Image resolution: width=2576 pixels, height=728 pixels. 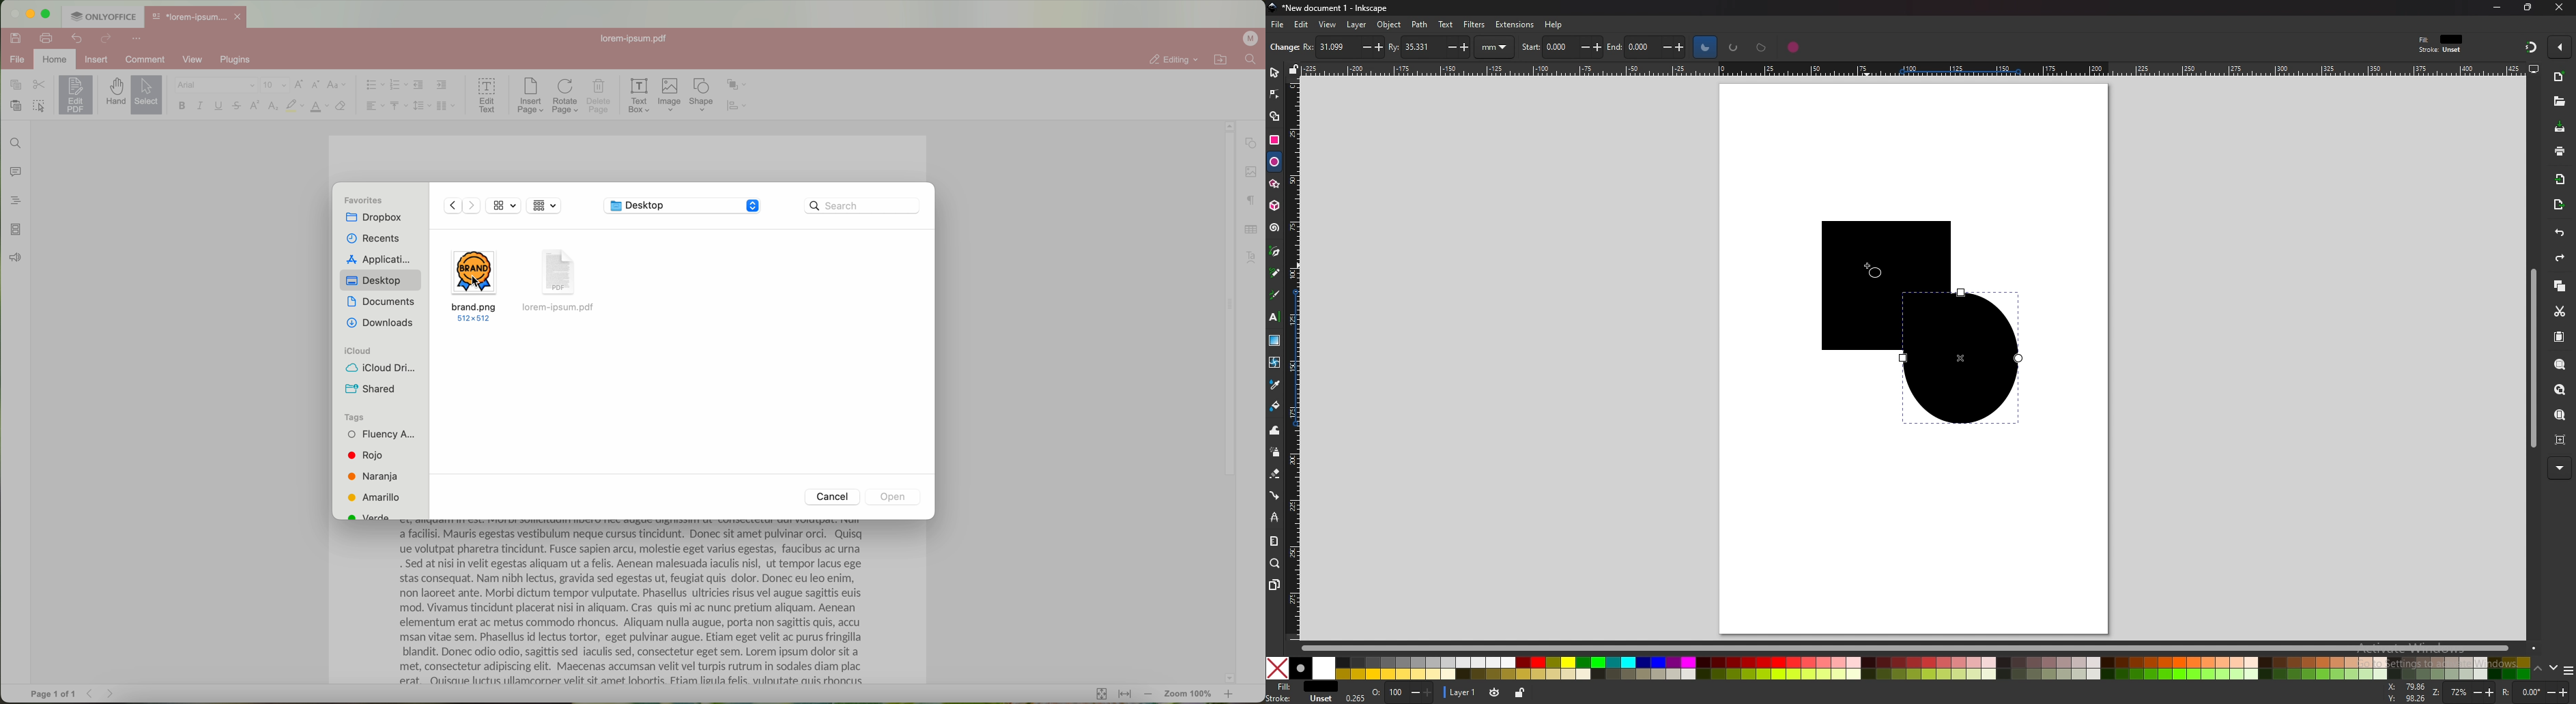 I want to click on gradient, so click(x=1274, y=340).